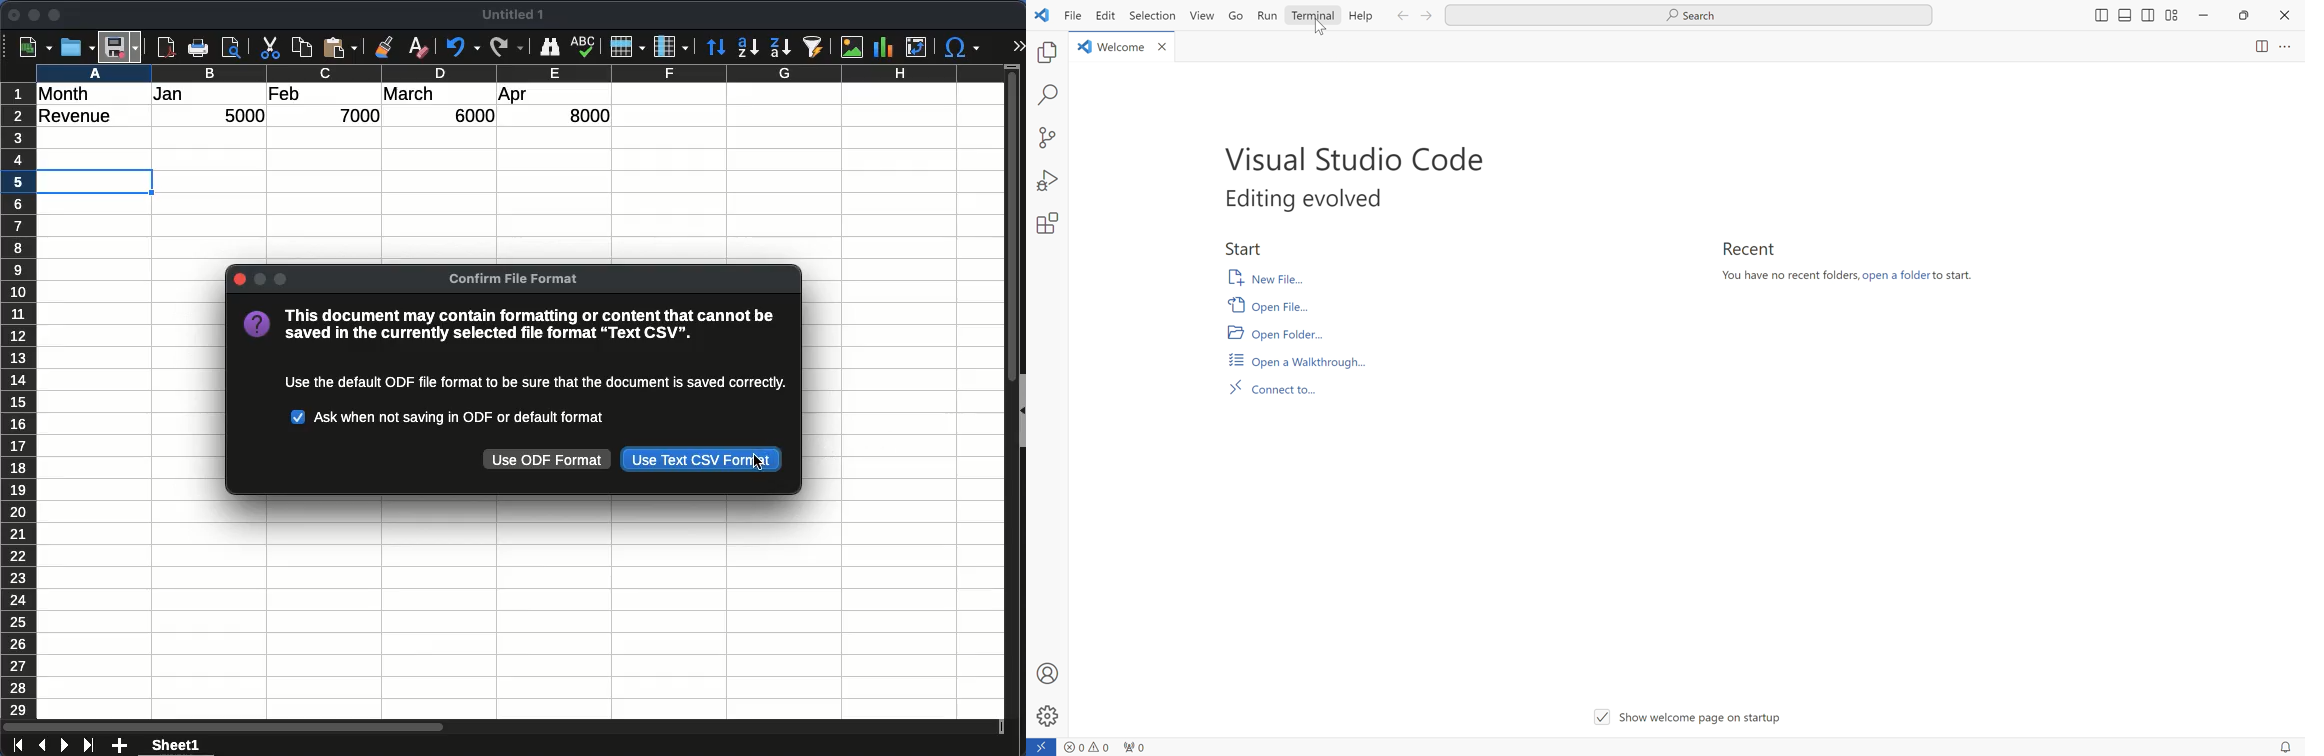  Describe the element at coordinates (56, 15) in the screenshot. I see `maximize` at that location.